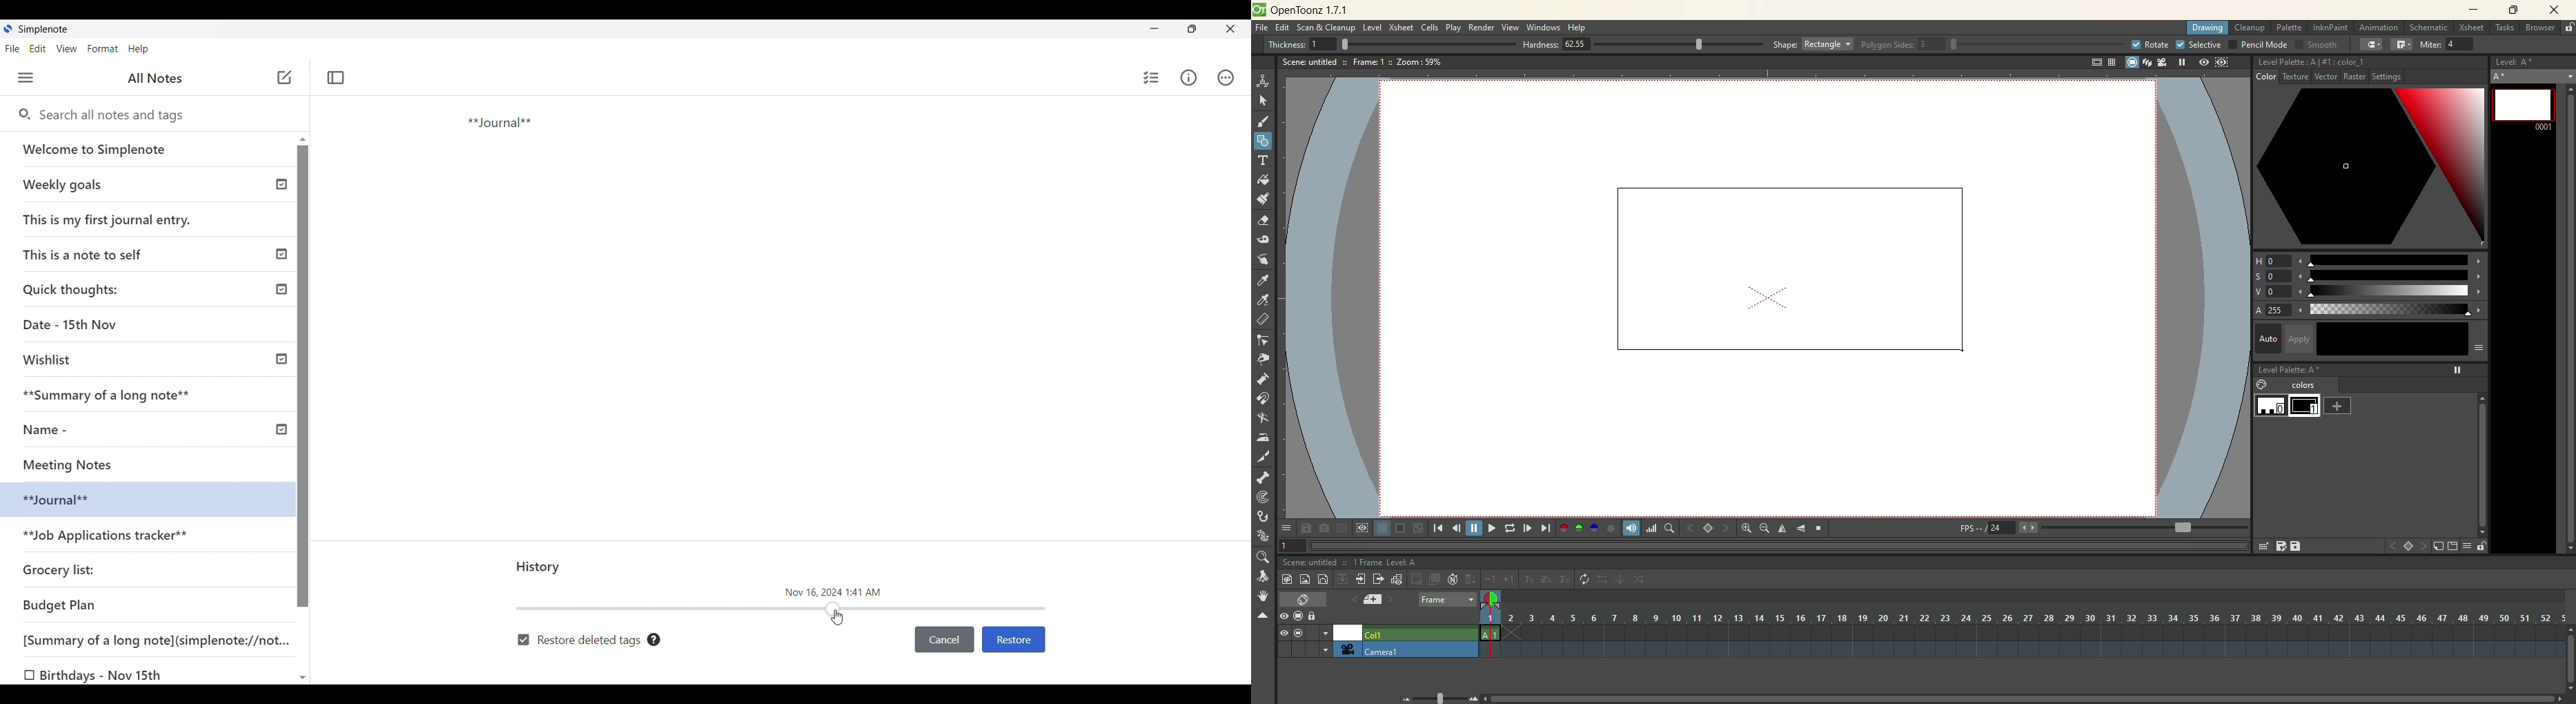 This screenshot has width=2576, height=728. I want to click on Show interface in a smaller tab, so click(1192, 29).